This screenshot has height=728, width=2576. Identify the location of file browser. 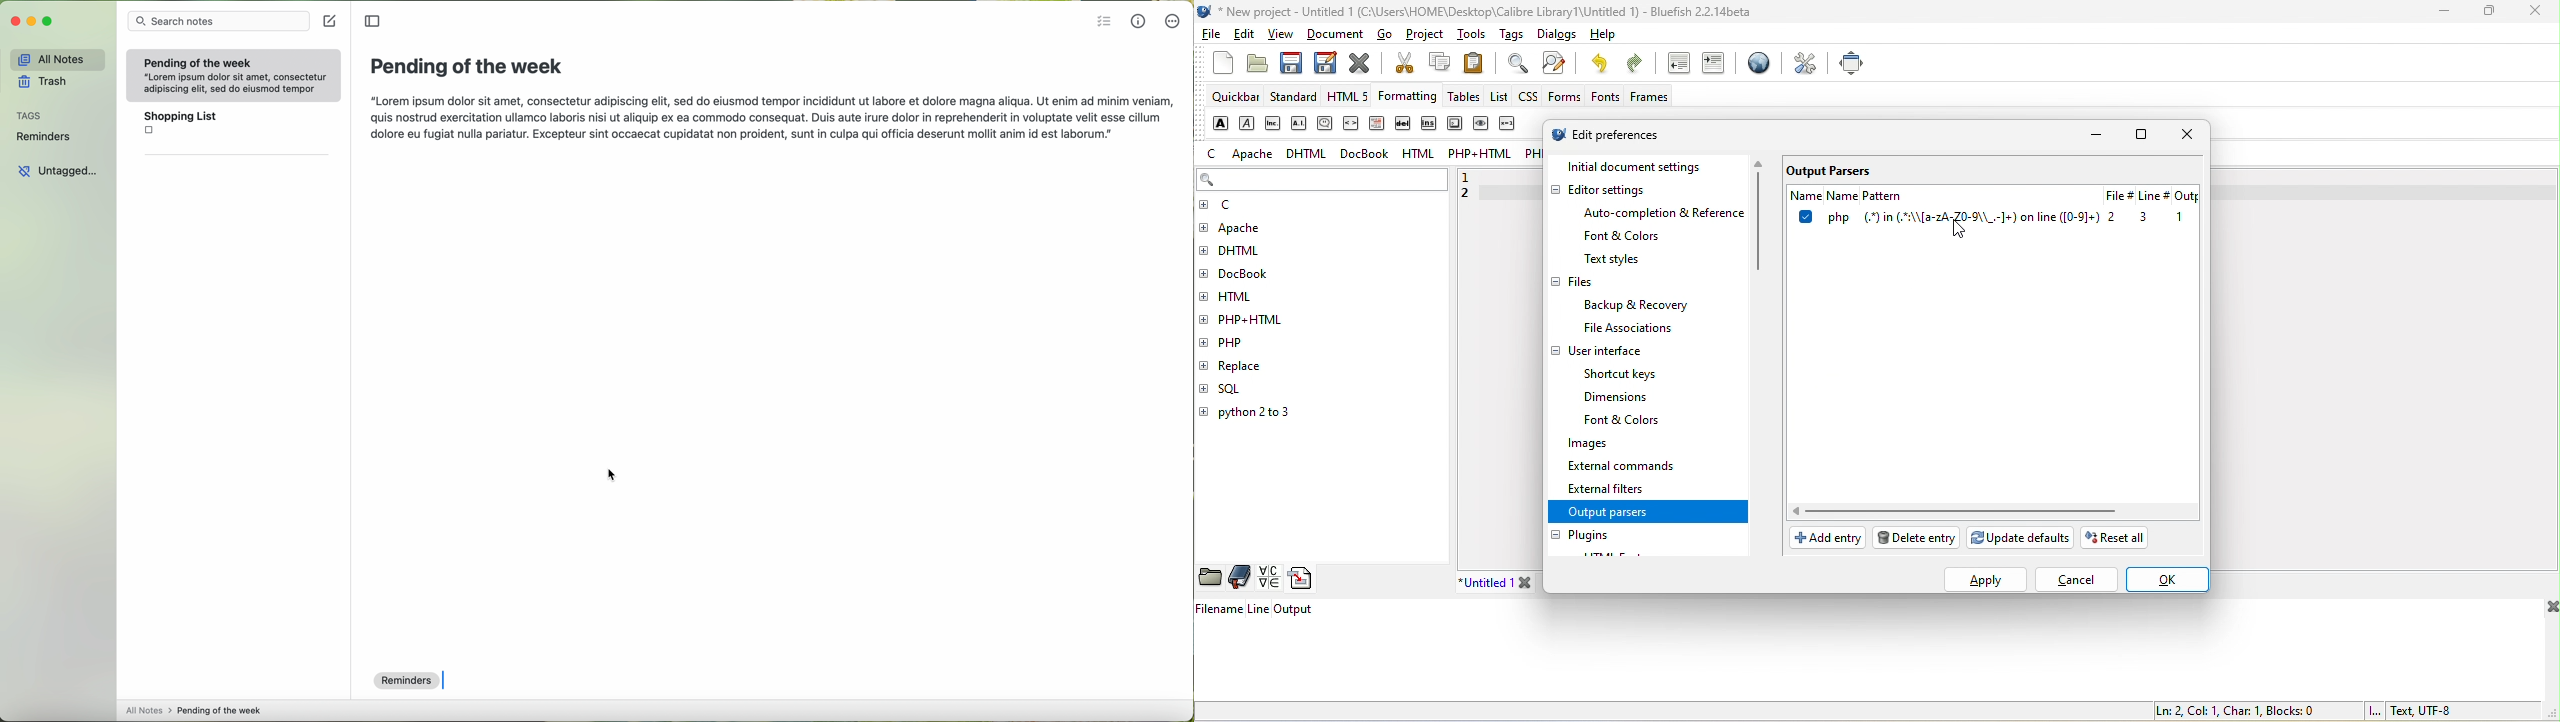
(1211, 578).